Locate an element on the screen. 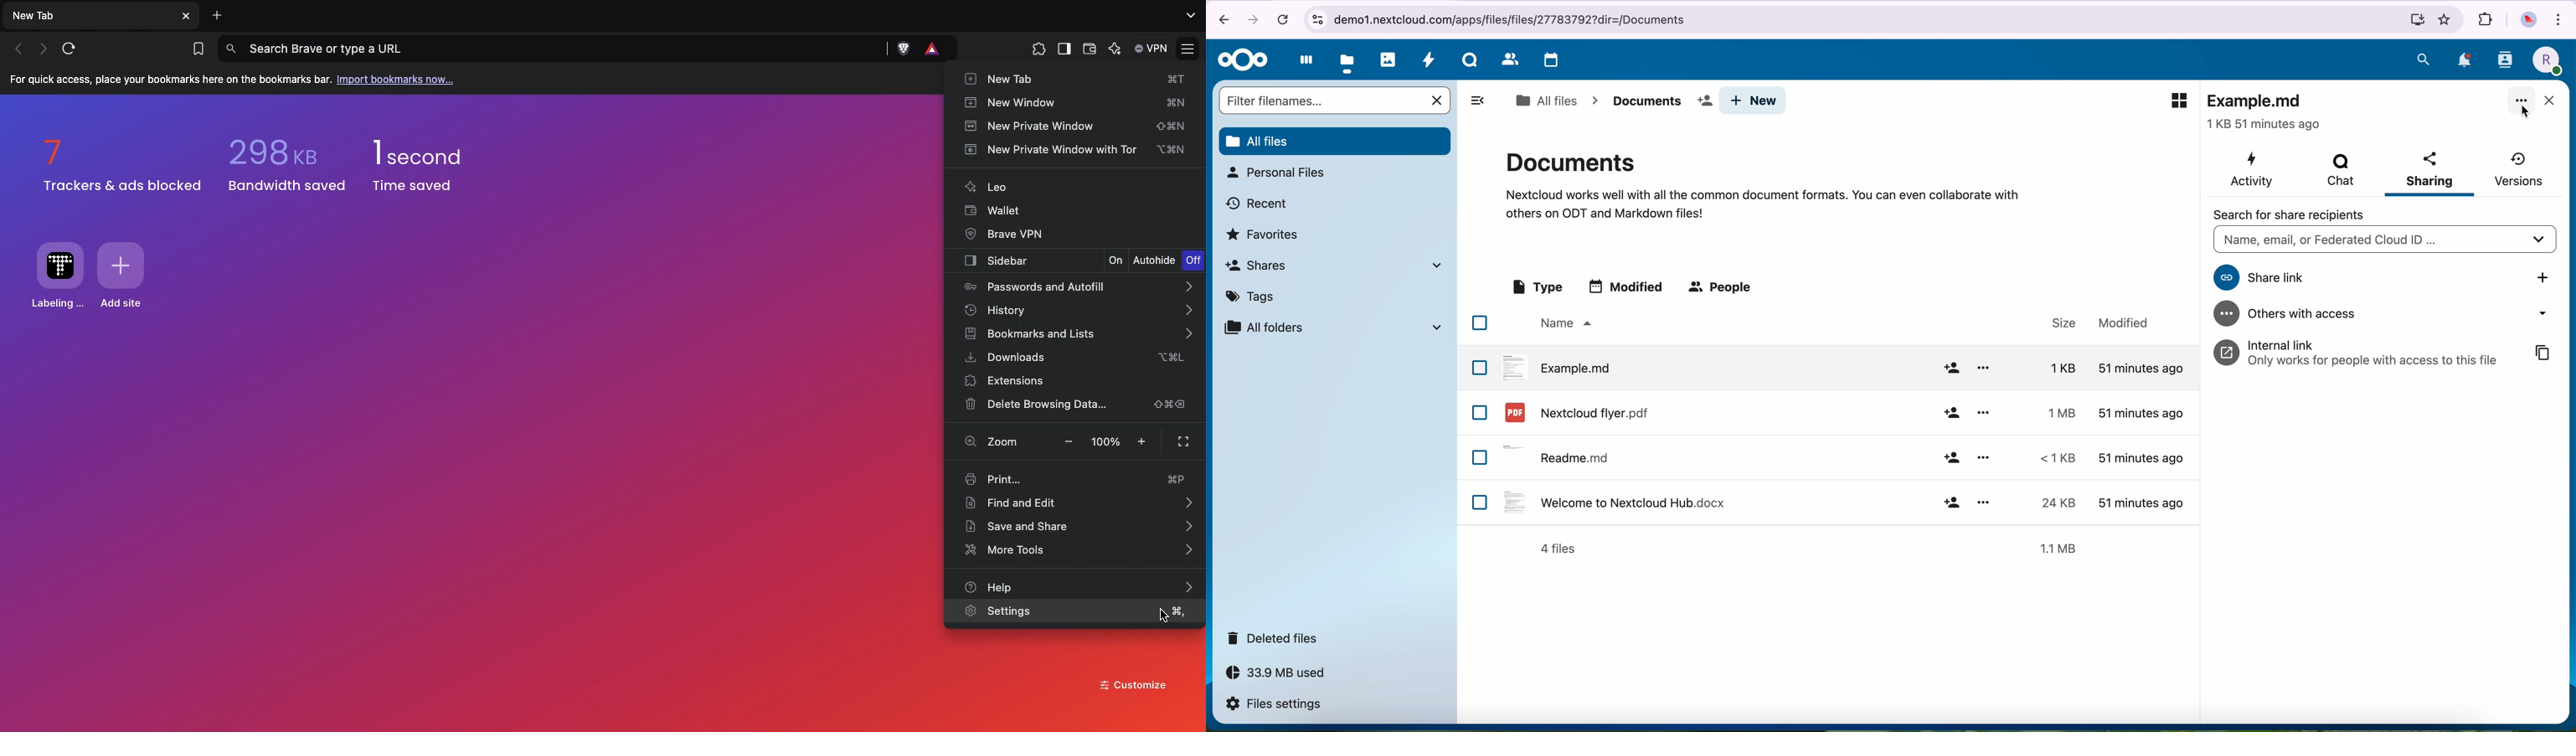 Image resolution: width=2576 pixels, height=756 pixels. checkbox is located at coordinates (1481, 502).